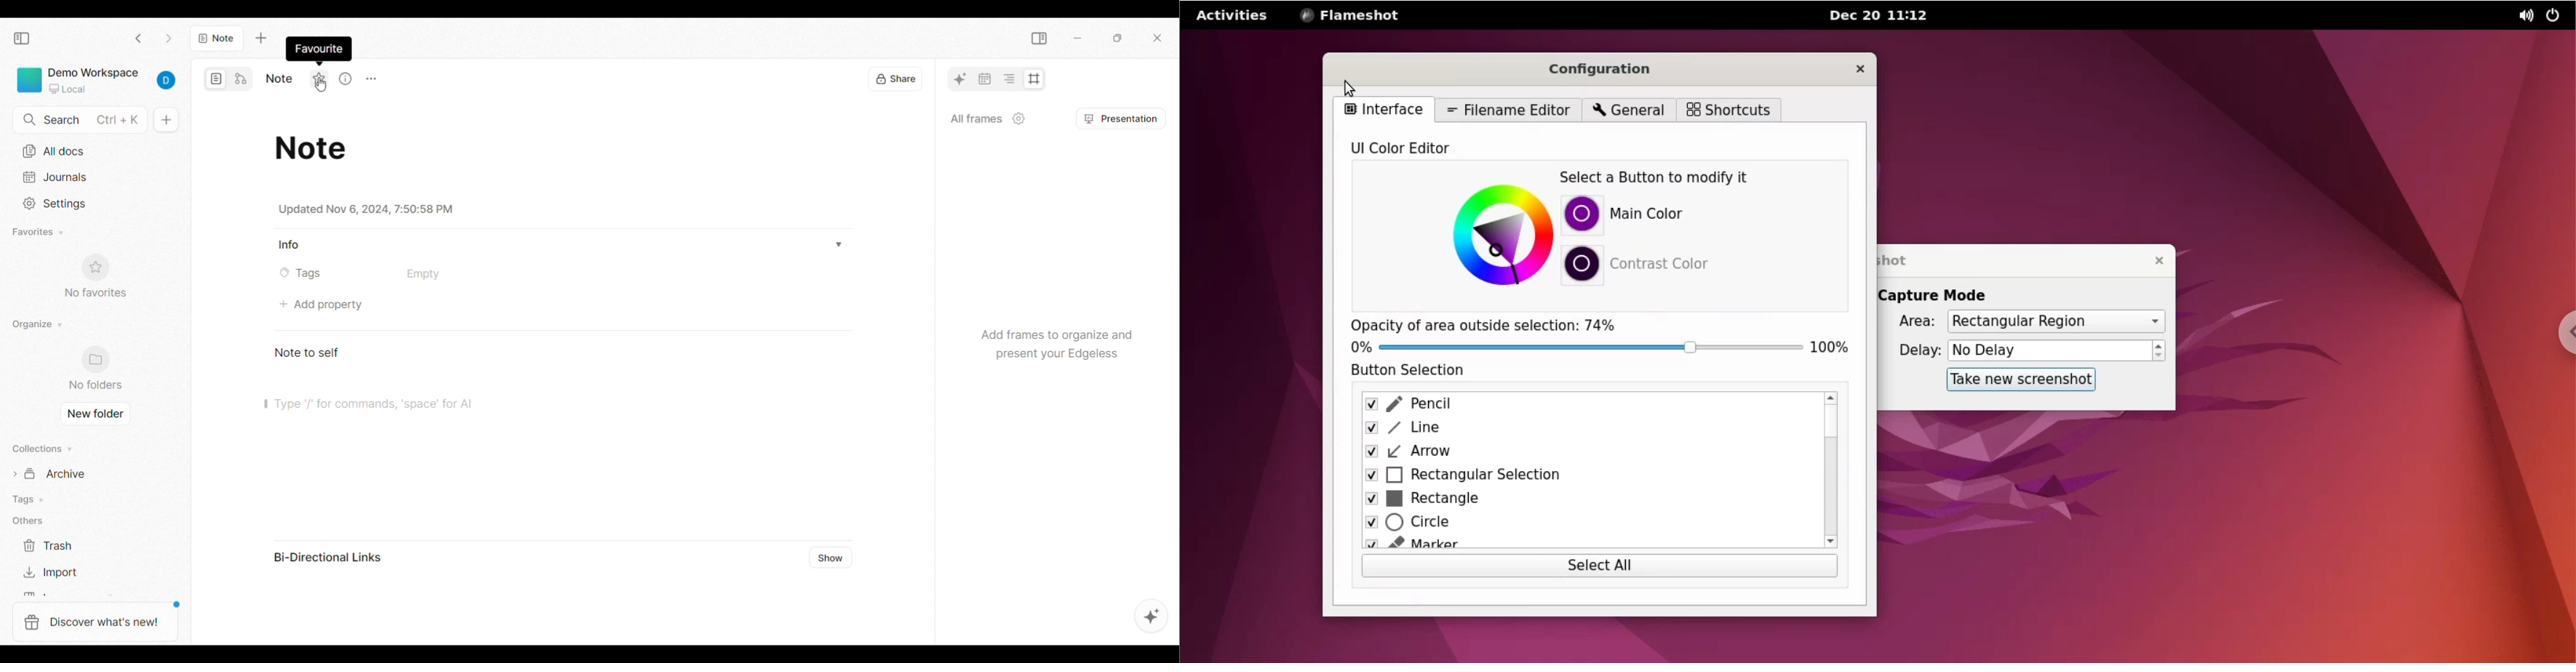 Image resolution: width=2576 pixels, height=672 pixels. Describe the element at coordinates (1122, 118) in the screenshot. I see `Switch to presentation mode` at that location.